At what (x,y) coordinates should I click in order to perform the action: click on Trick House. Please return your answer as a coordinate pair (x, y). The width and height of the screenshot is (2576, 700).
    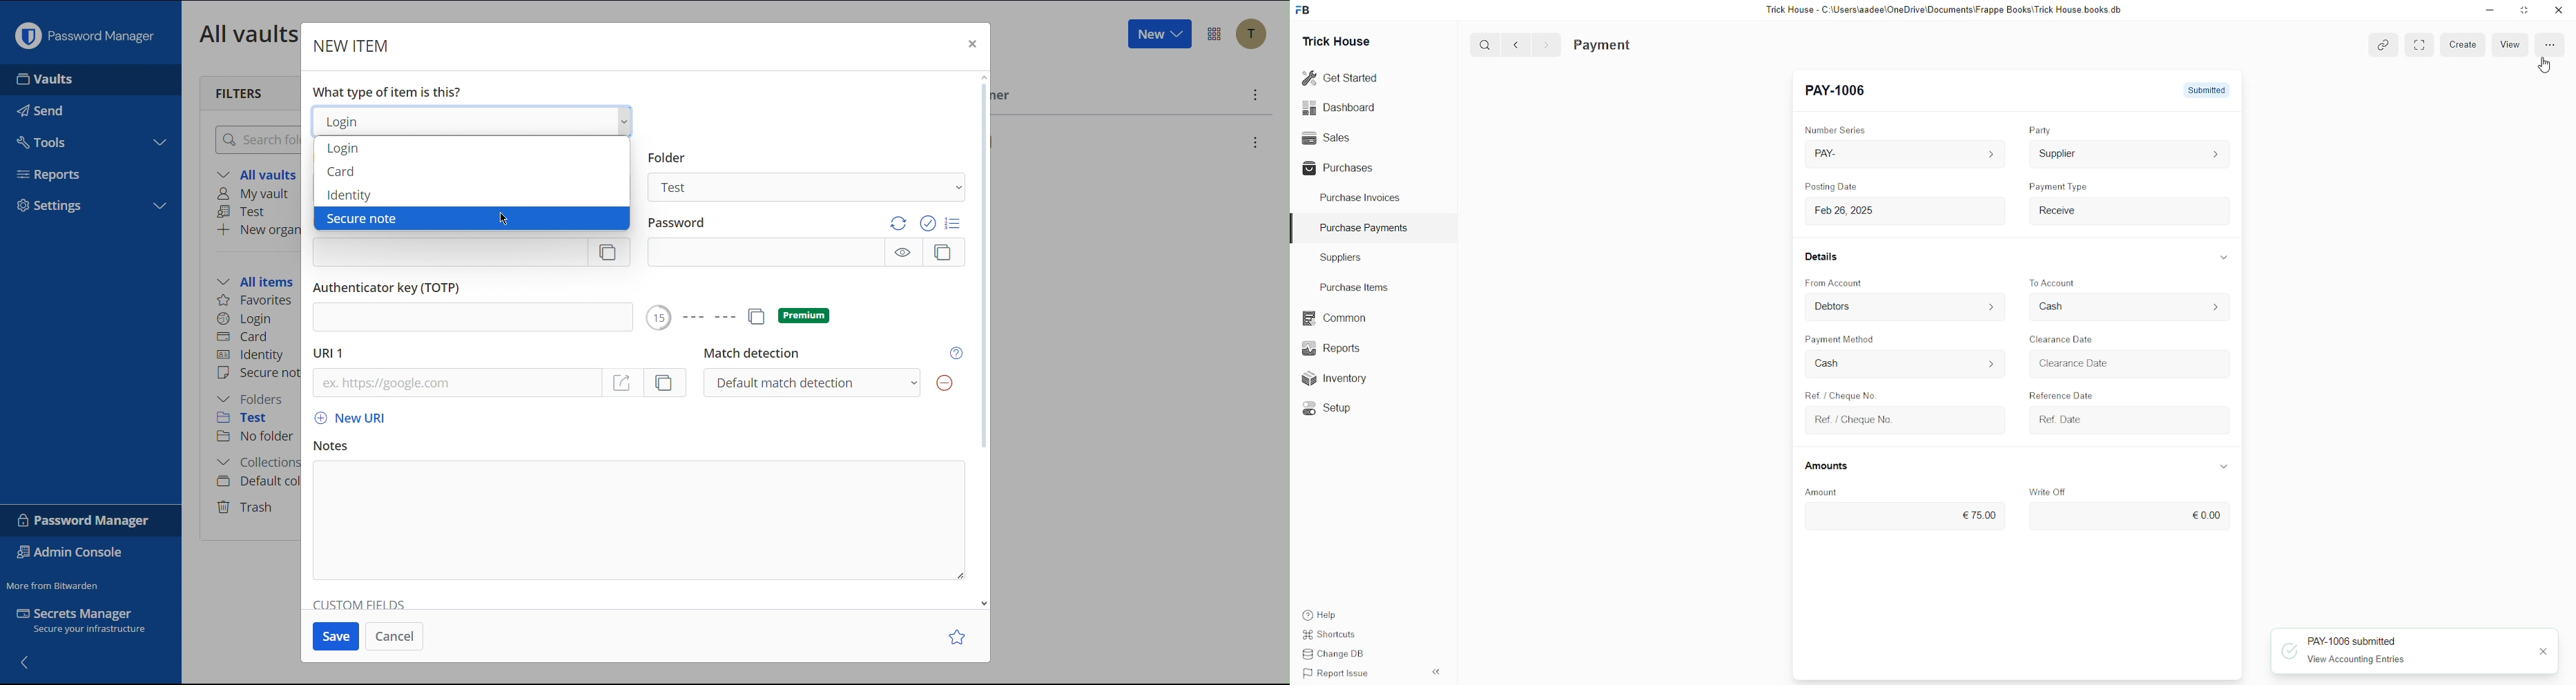
    Looking at the image, I should click on (1338, 39).